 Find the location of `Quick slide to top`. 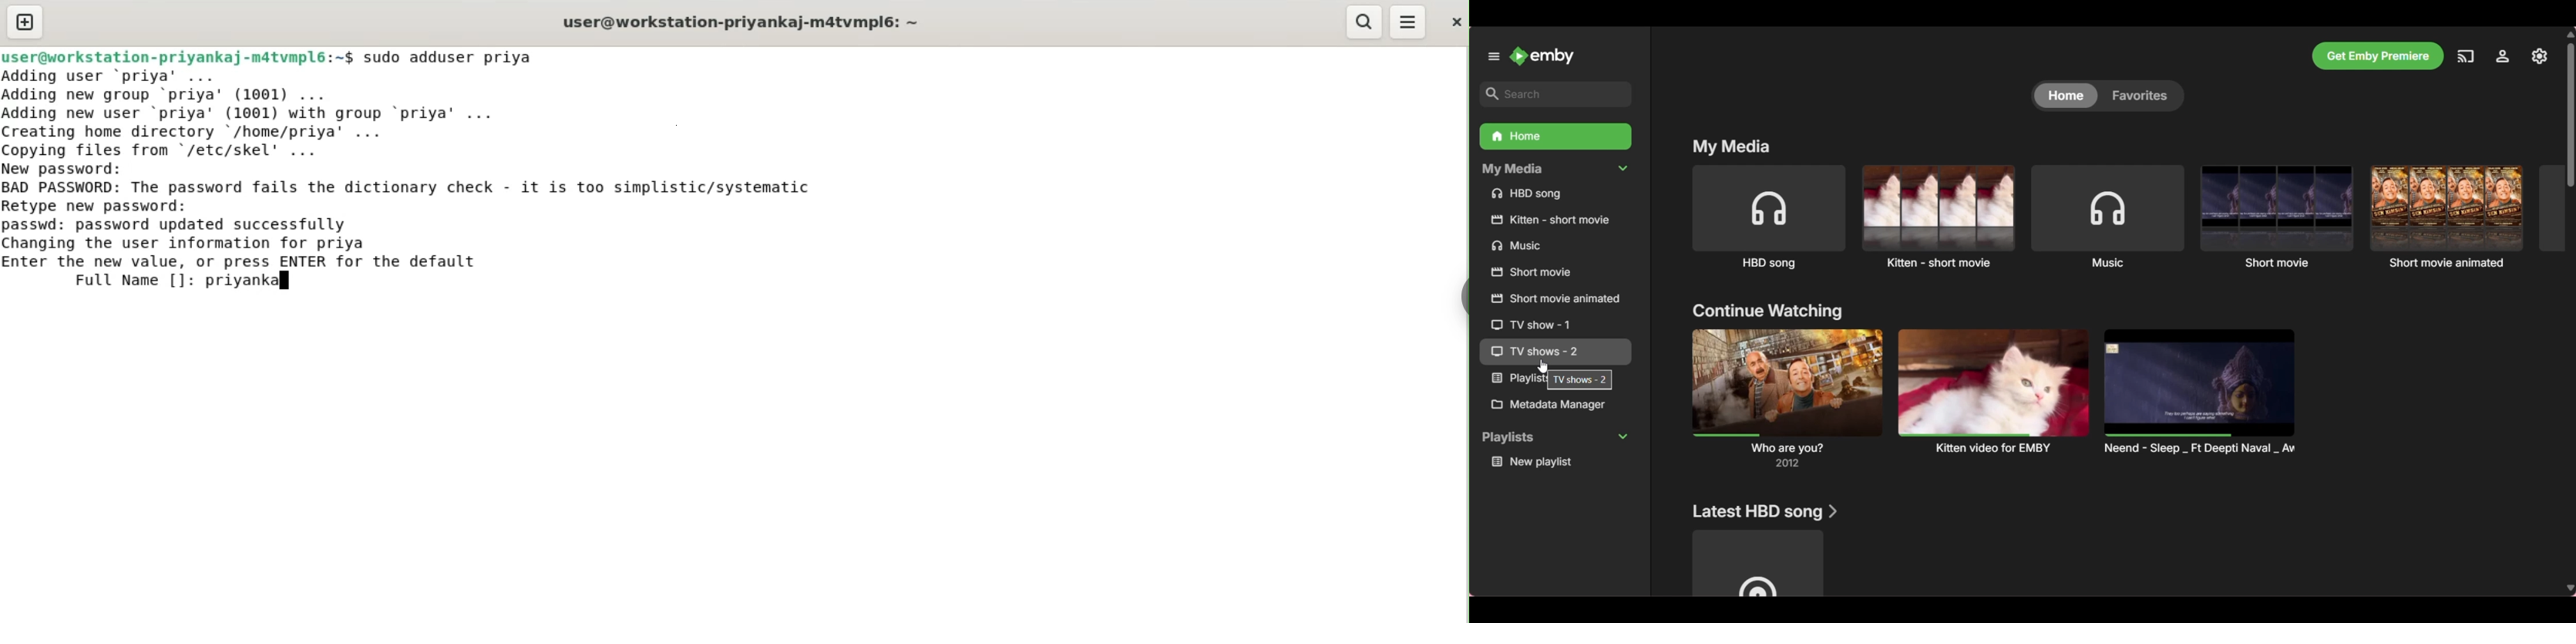

Quick slide to top is located at coordinates (2571, 35).